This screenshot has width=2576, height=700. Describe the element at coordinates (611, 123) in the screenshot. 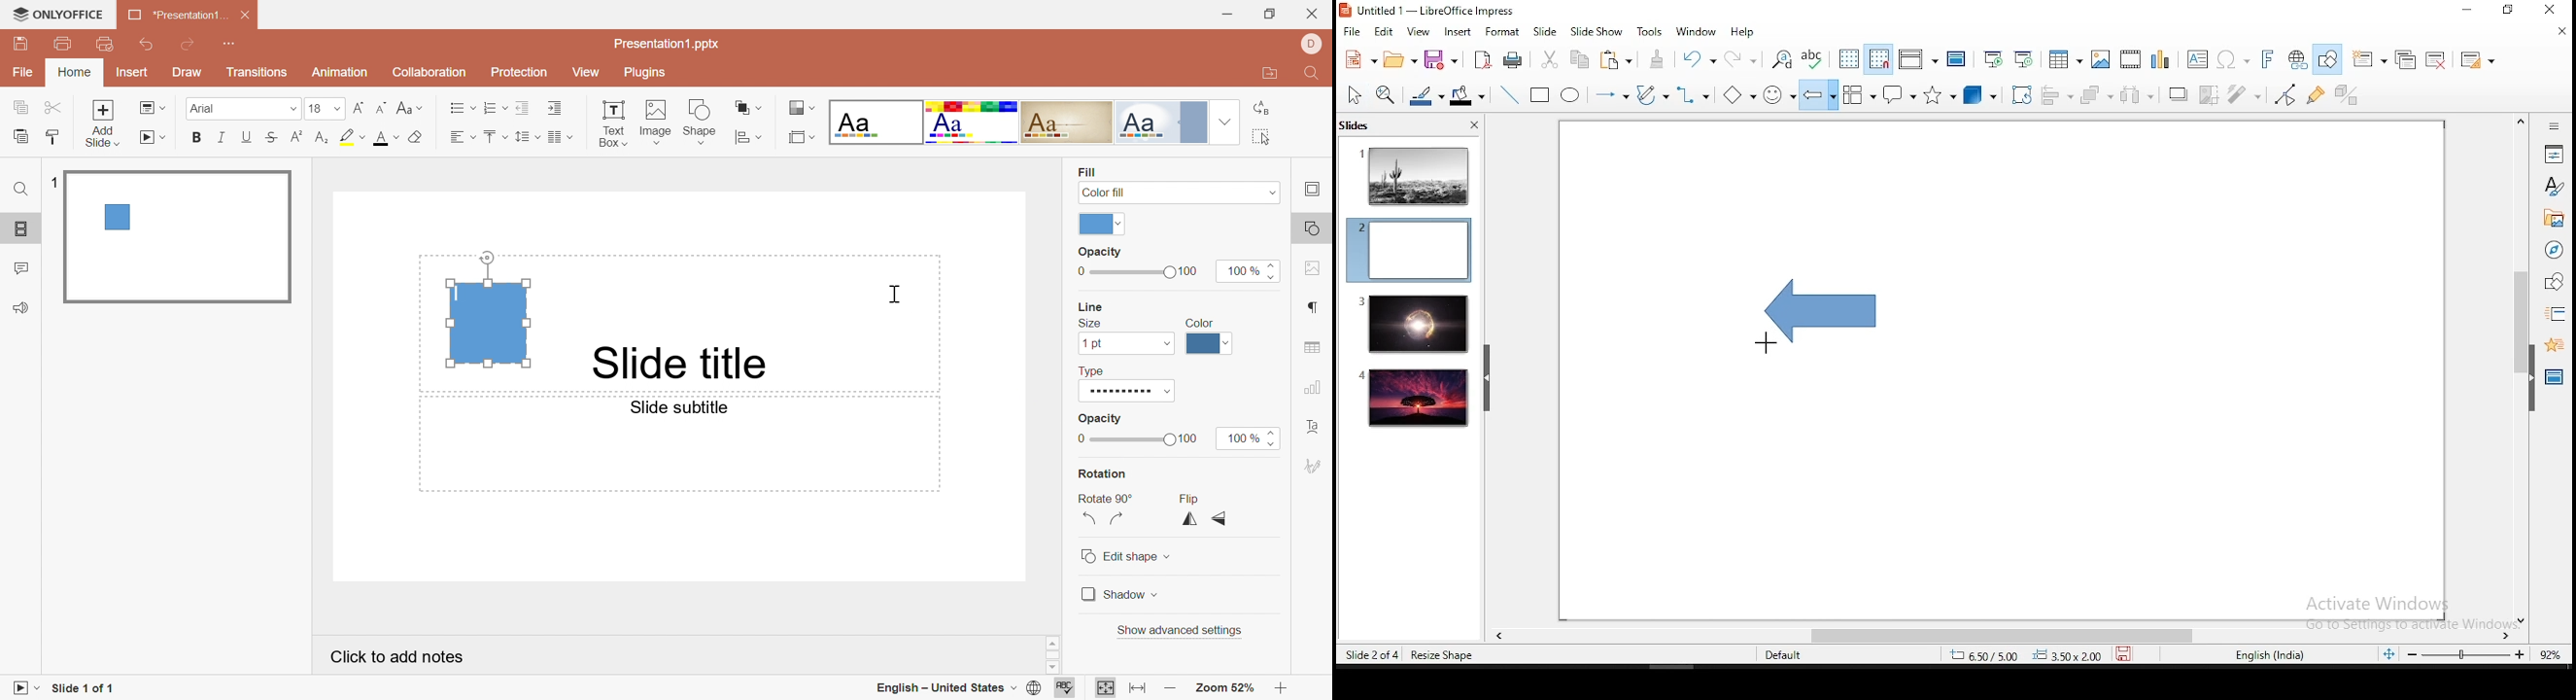

I see `Text Box` at that location.